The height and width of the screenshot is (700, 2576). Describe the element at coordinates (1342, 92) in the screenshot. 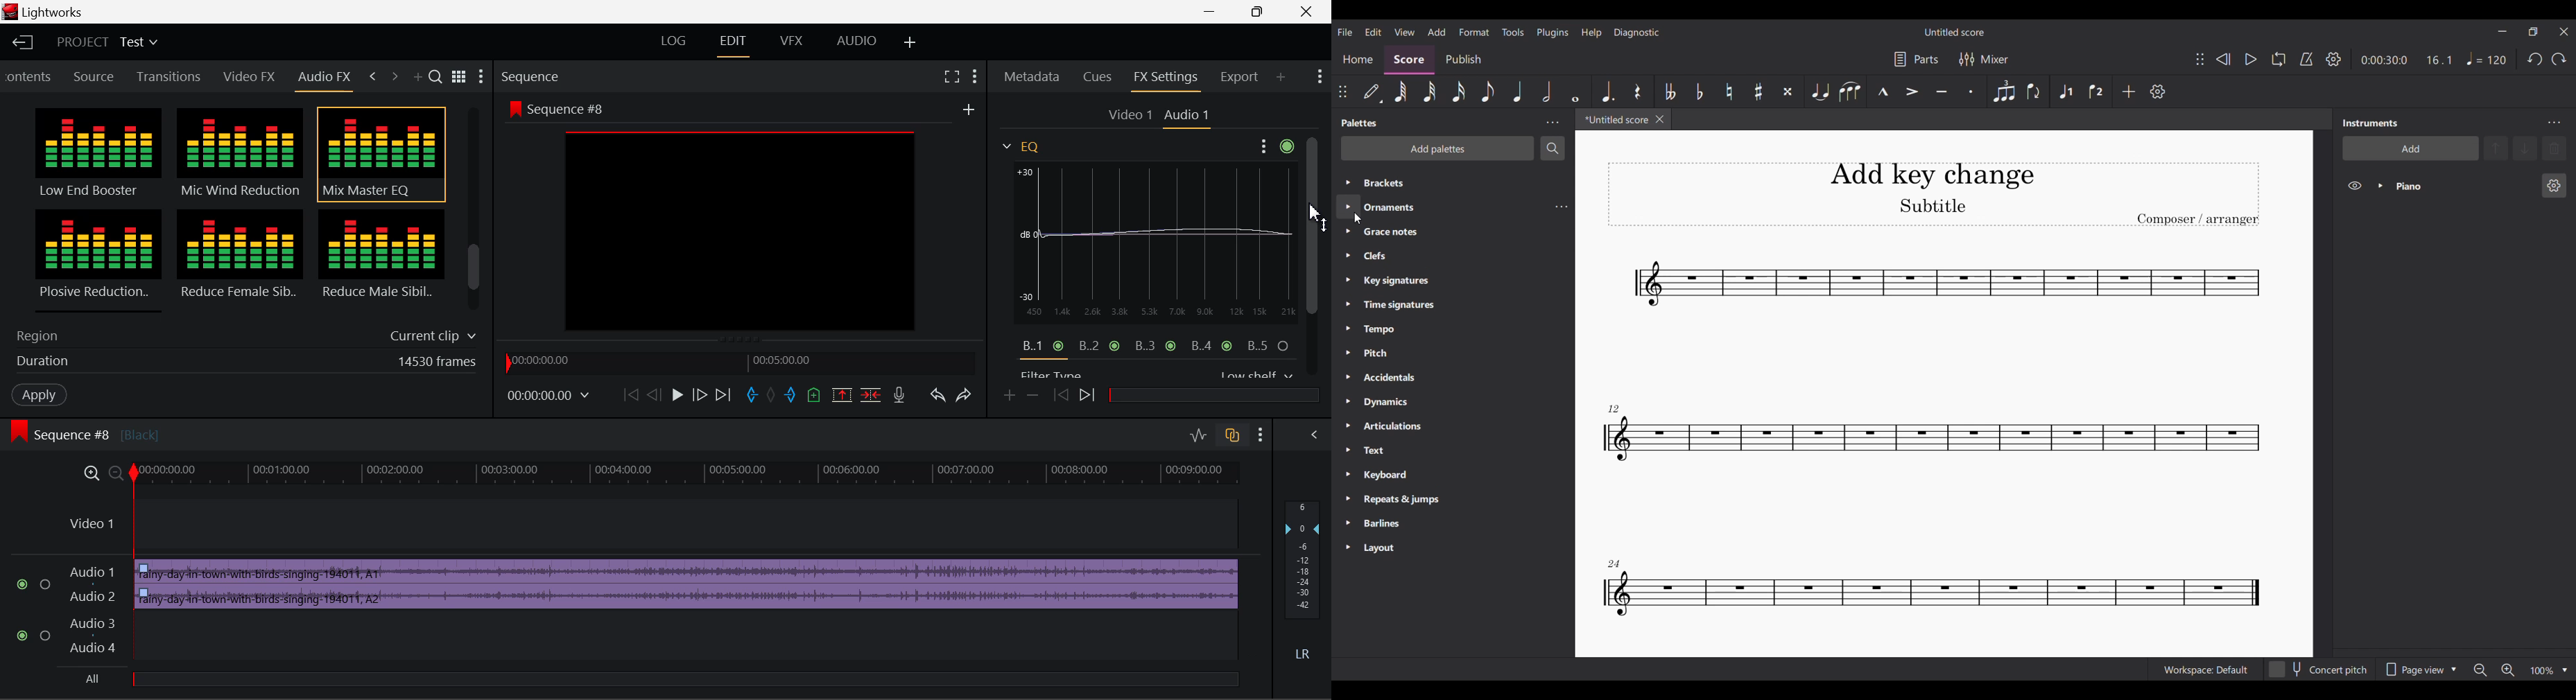

I see `Change position of toolbar` at that location.